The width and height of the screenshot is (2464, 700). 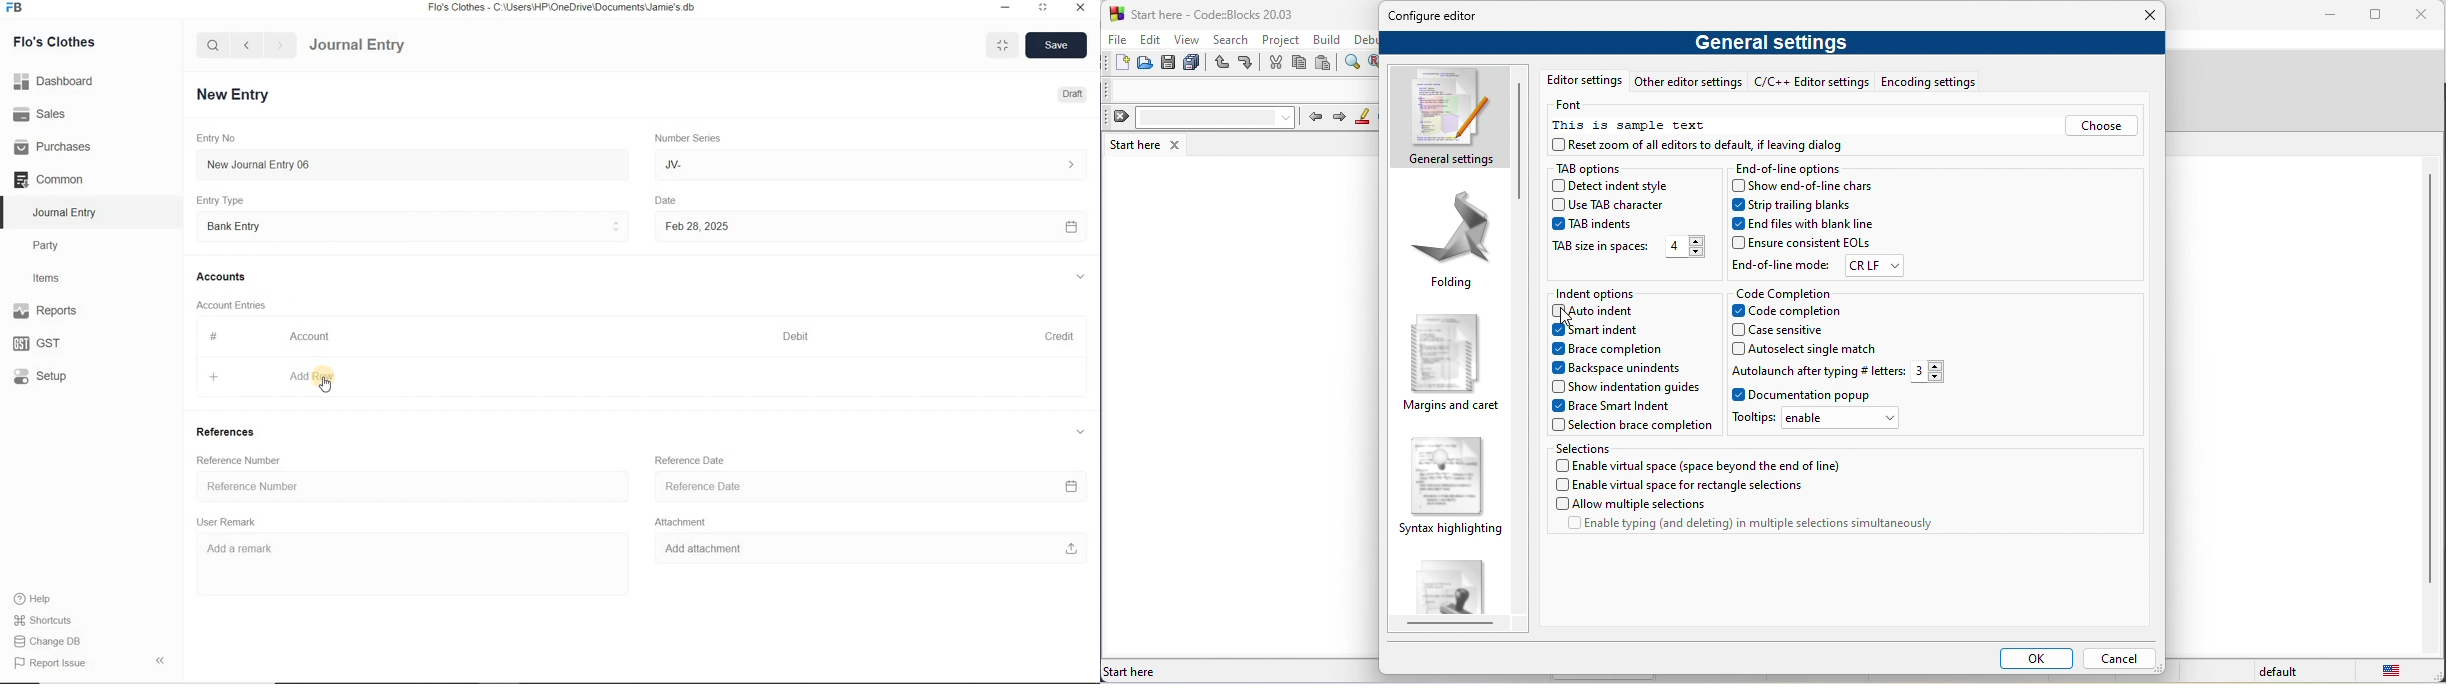 I want to click on brace smart indent, so click(x=1618, y=406).